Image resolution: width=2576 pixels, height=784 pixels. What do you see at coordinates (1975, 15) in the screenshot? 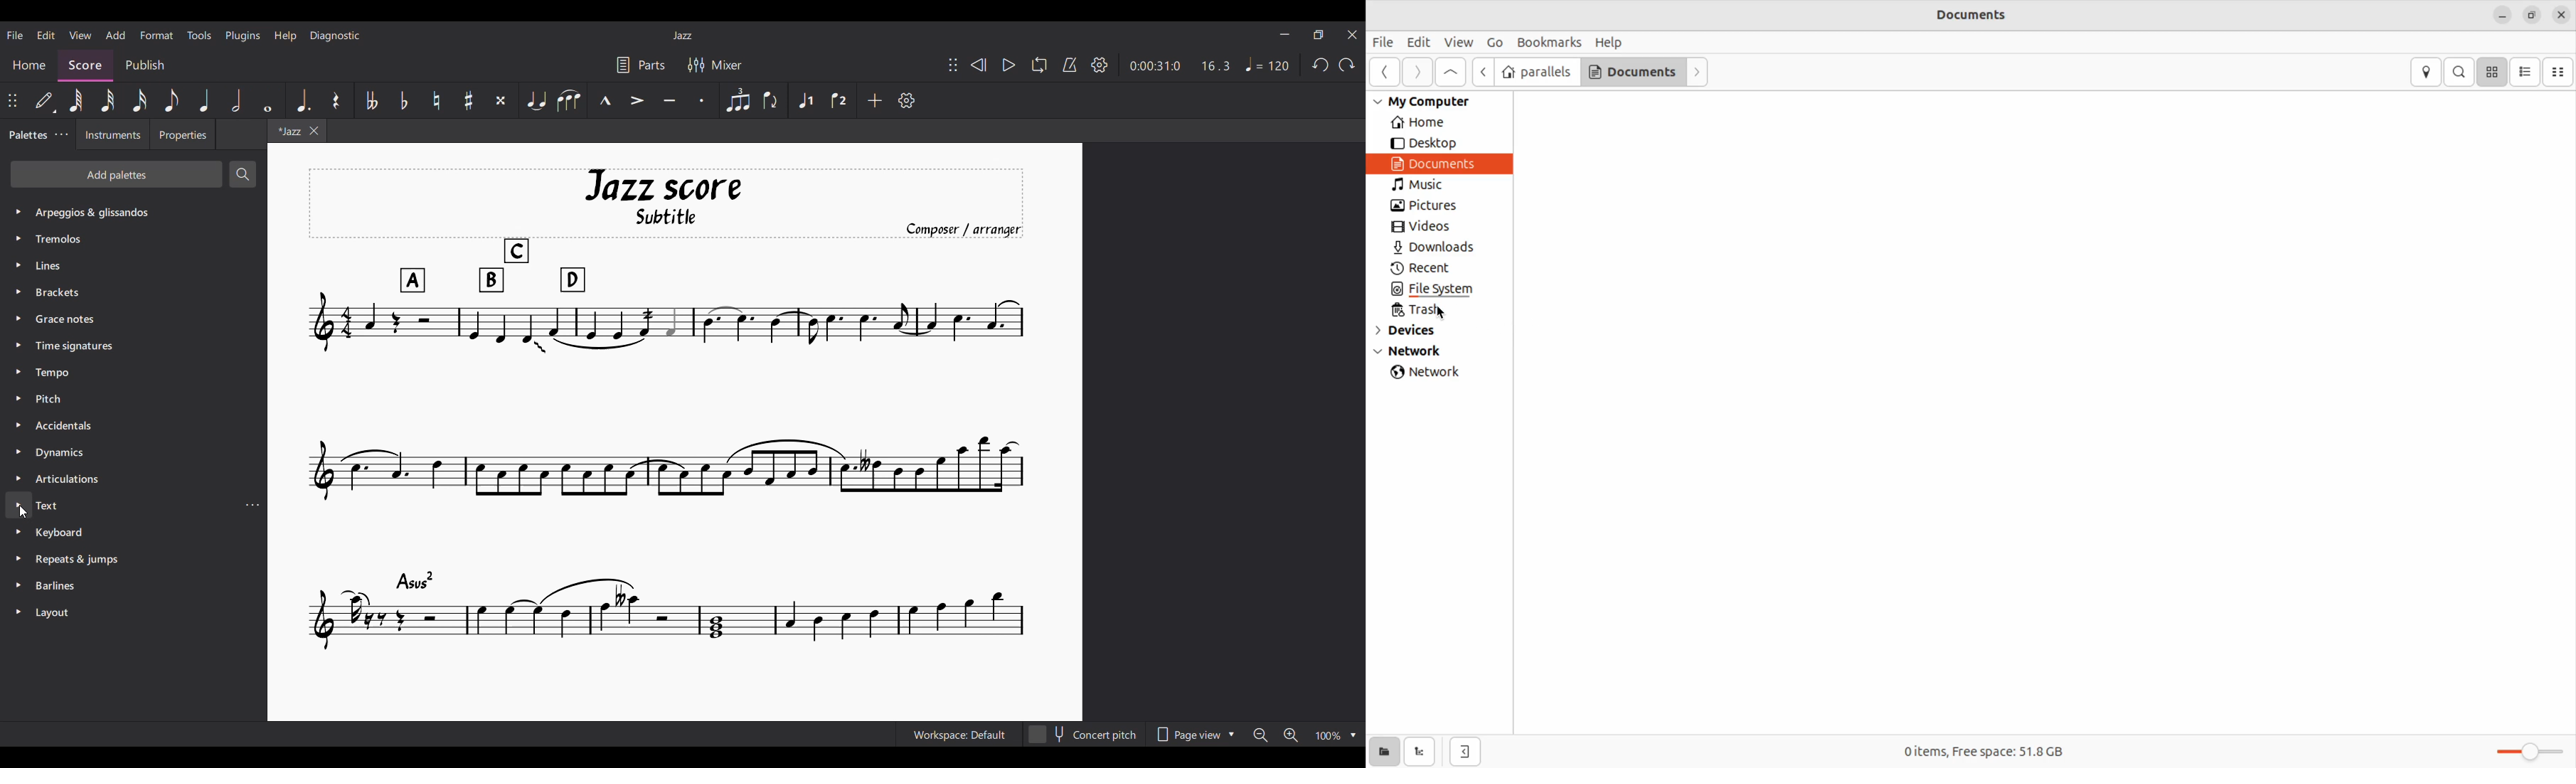
I see `Documents` at bounding box center [1975, 15].